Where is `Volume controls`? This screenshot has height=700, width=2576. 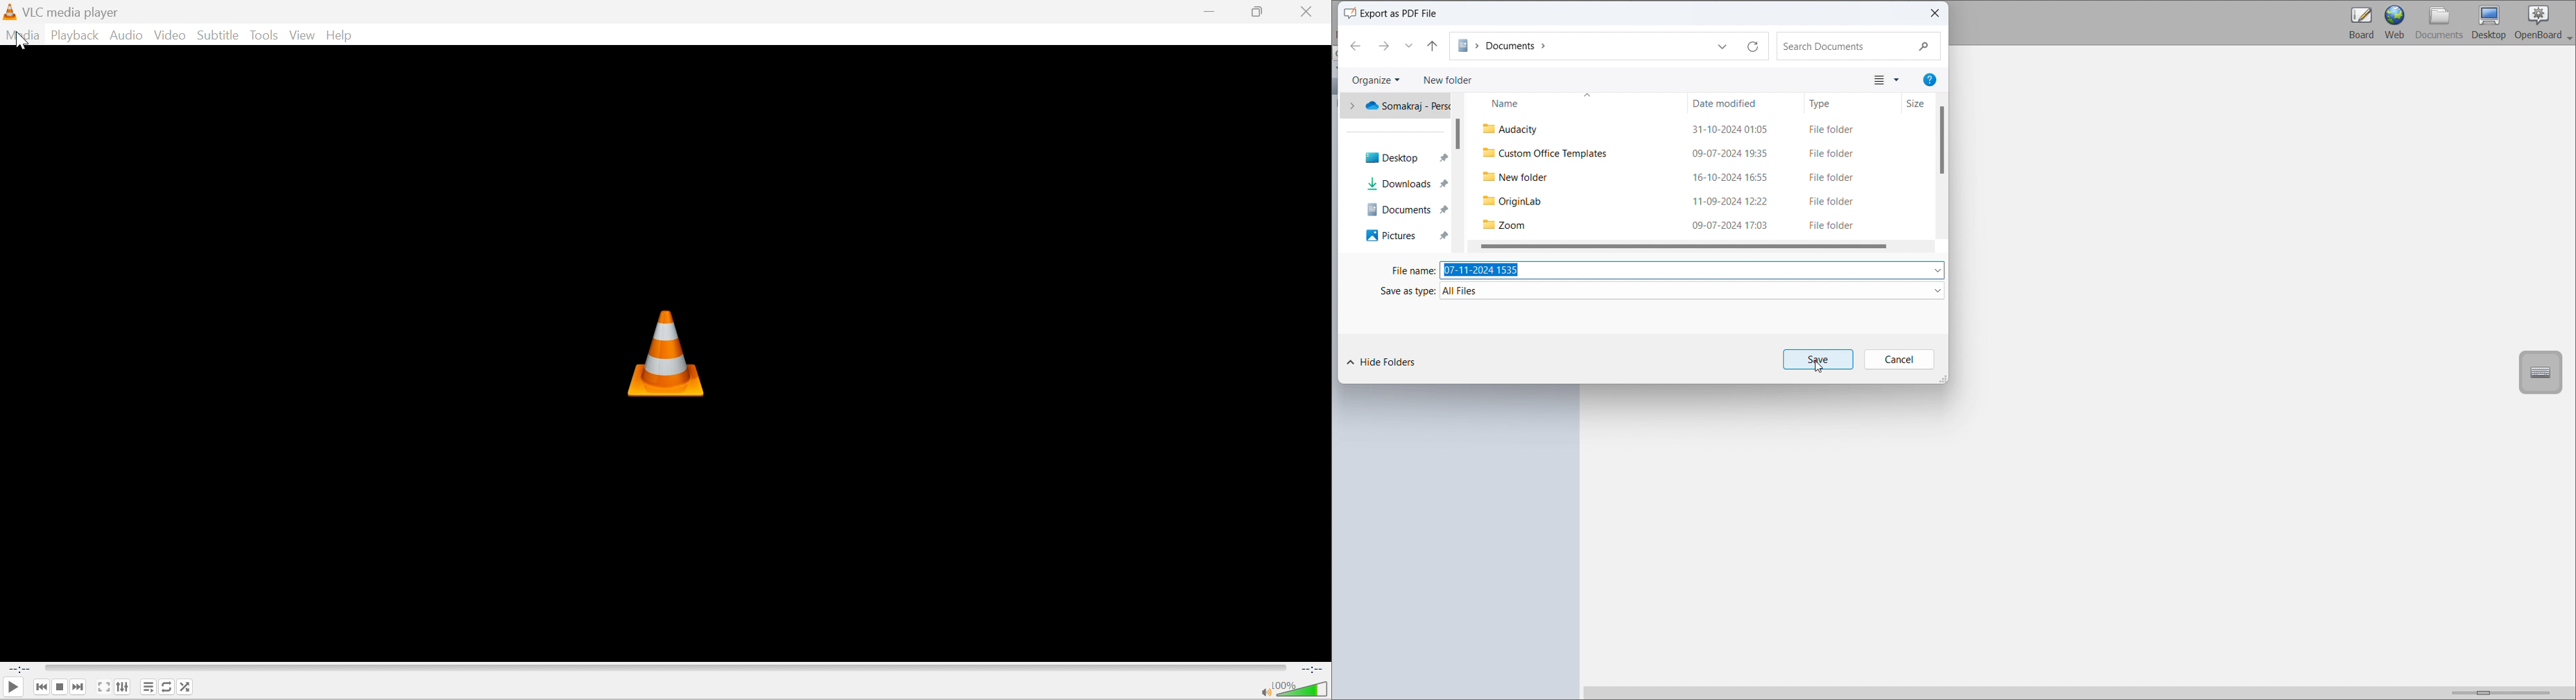 Volume controls is located at coordinates (1304, 690).